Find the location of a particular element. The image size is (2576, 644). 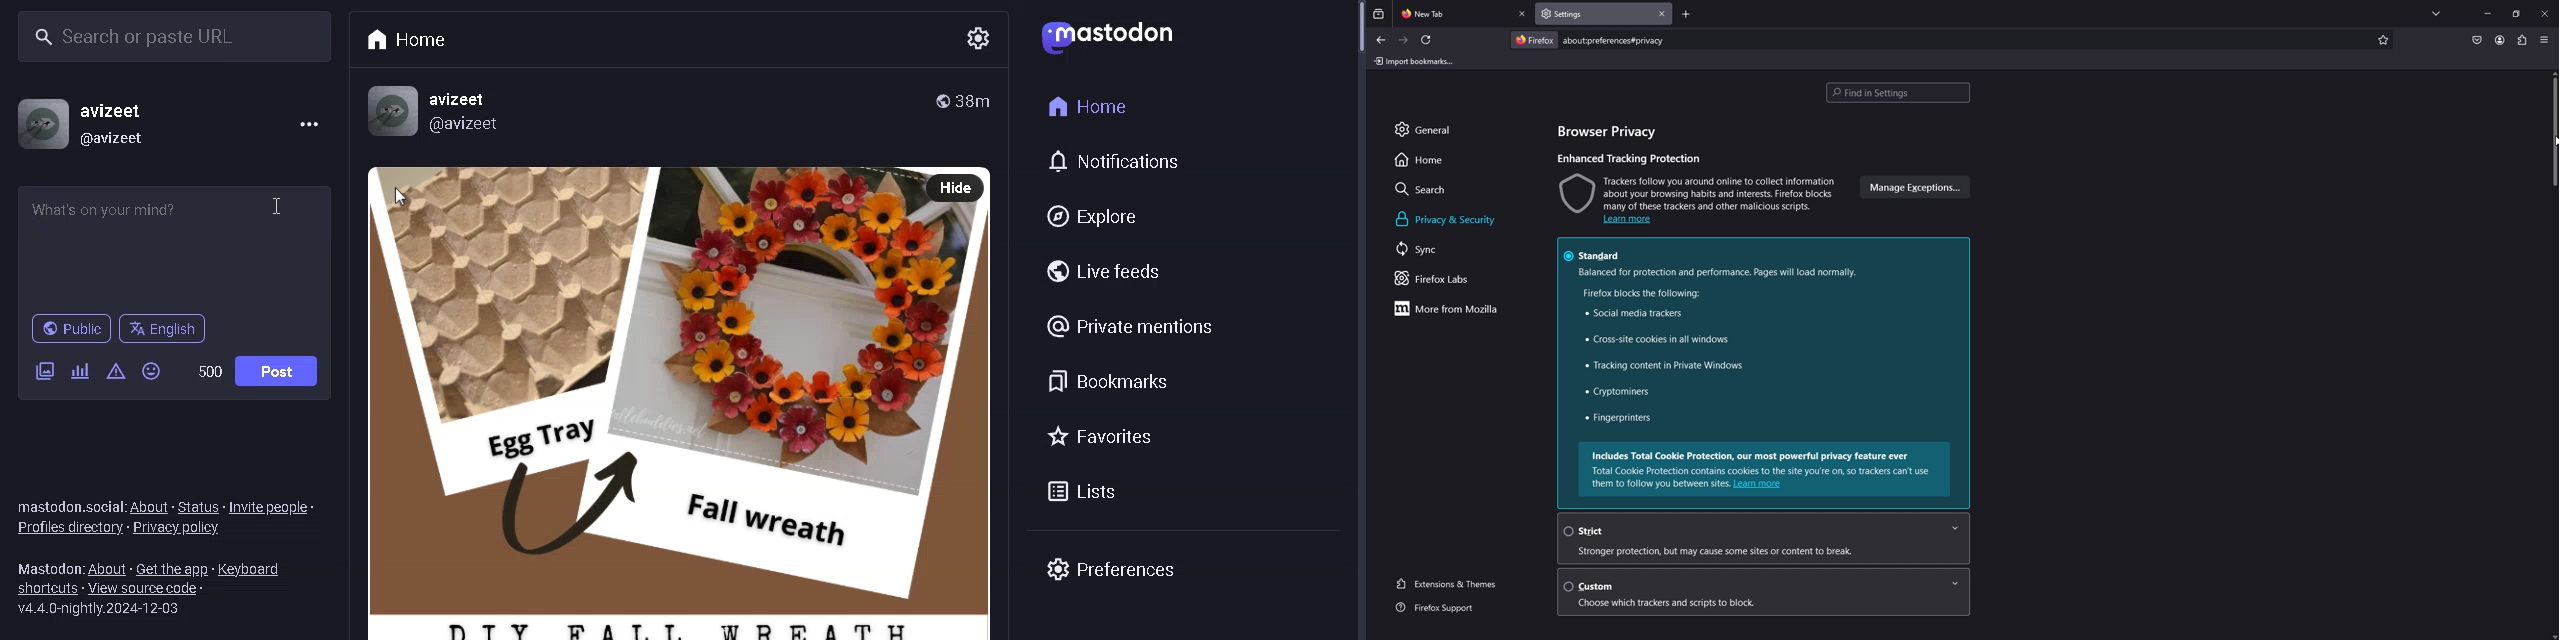

list all tabs is located at coordinates (2436, 11).